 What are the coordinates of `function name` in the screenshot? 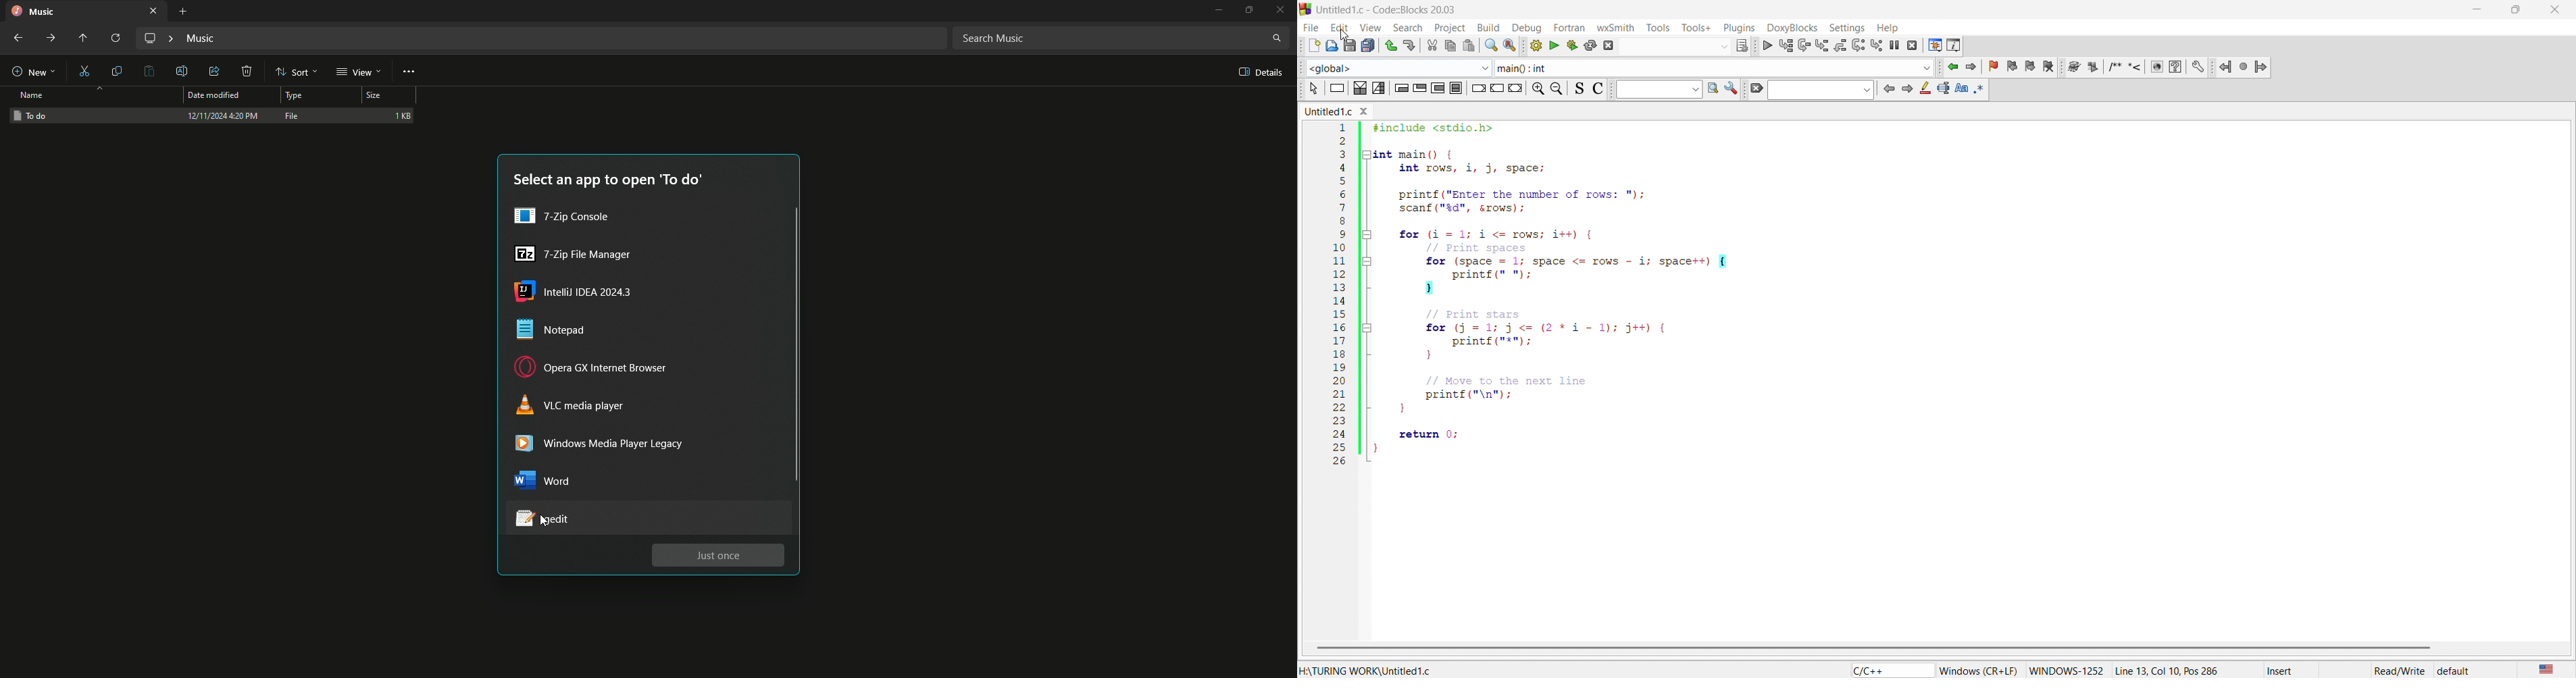 It's located at (1716, 67).